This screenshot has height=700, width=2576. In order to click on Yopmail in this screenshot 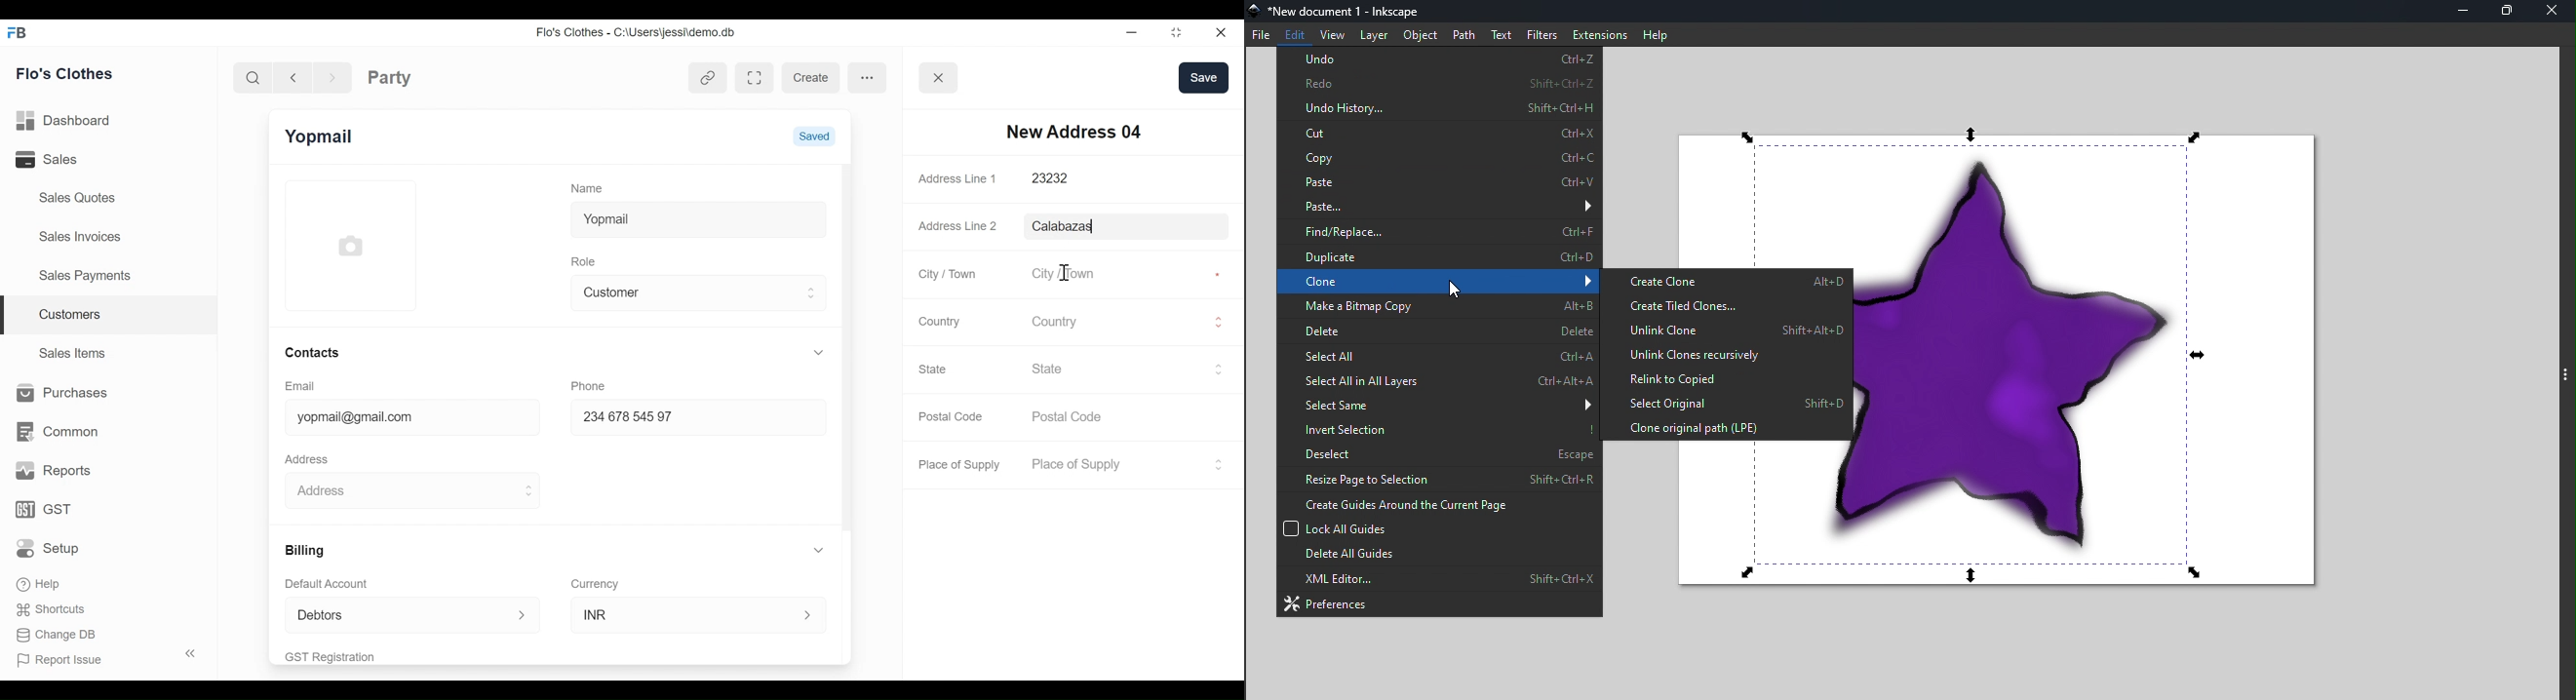, I will do `click(698, 217)`.